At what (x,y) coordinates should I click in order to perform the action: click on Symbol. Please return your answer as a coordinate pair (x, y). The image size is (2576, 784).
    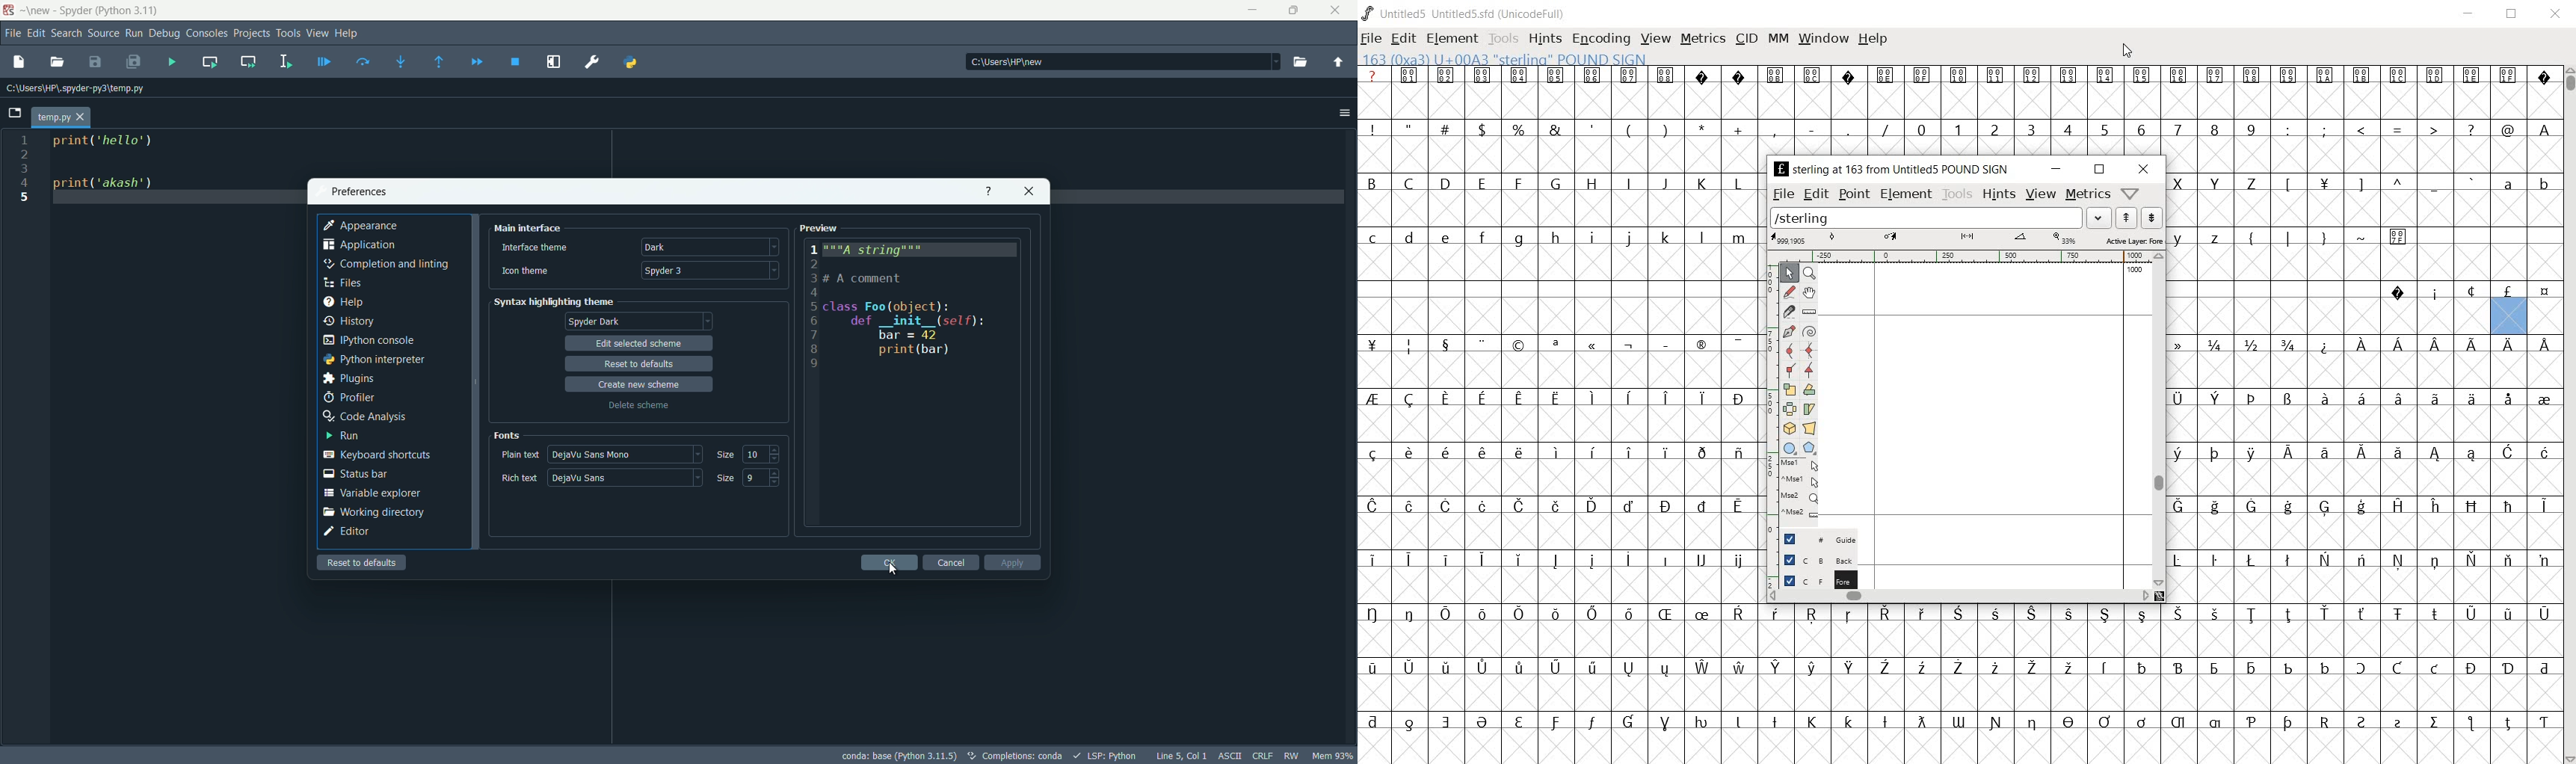
    Looking at the image, I should click on (2325, 613).